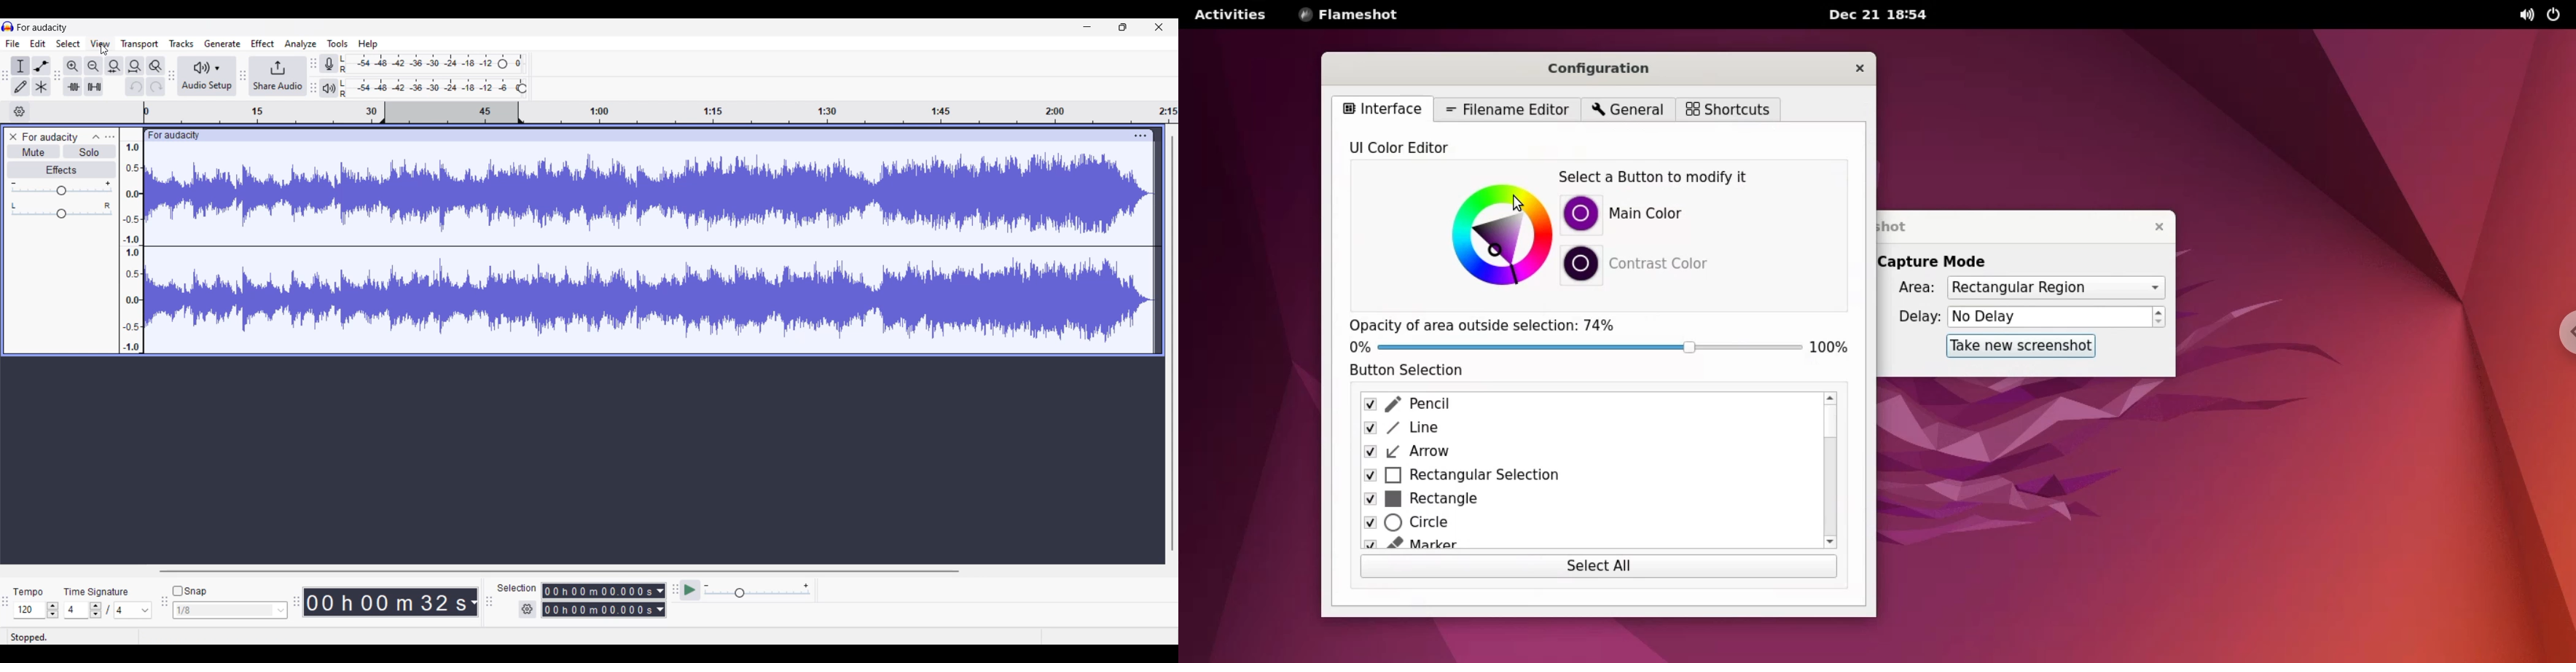  Describe the element at coordinates (599, 610) in the screenshot. I see `Selection duration tracker` at that location.